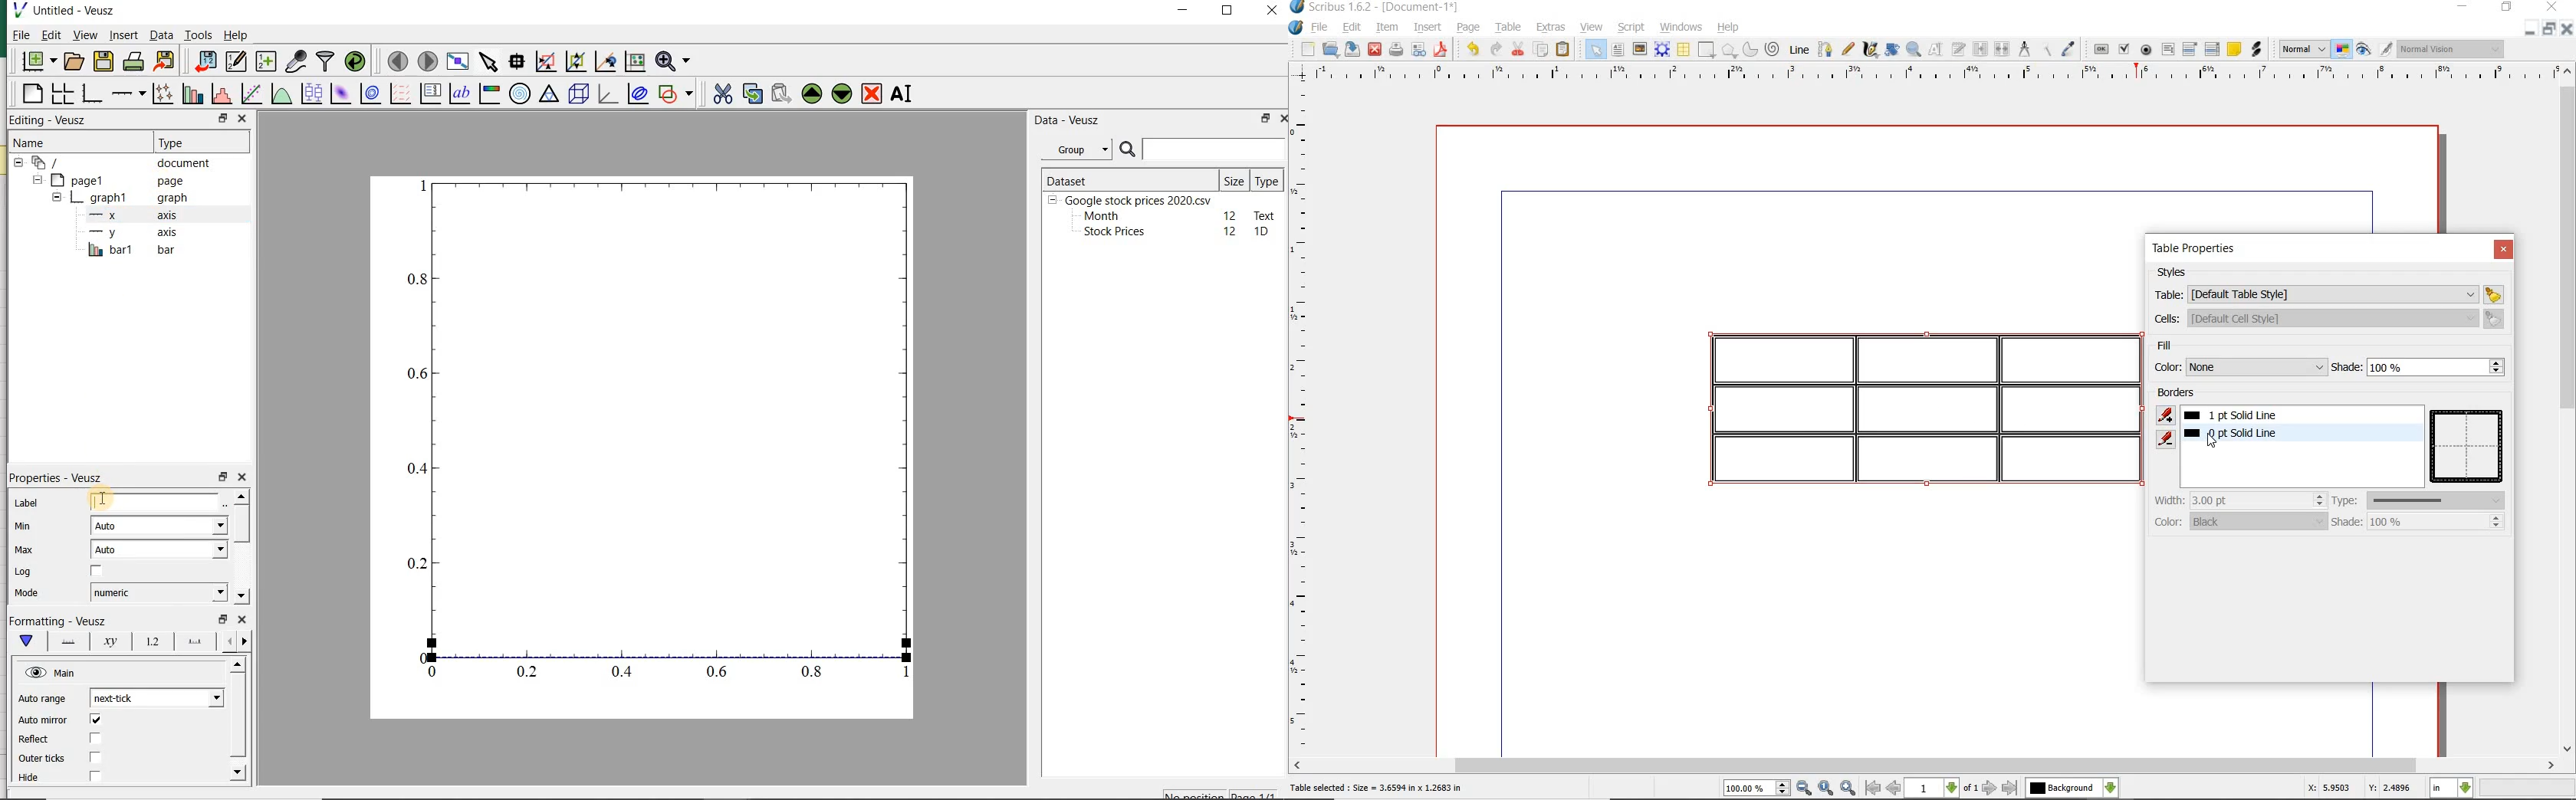 The width and height of the screenshot is (2576, 812). Describe the element at coordinates (2167, 440) in the screenshot. I see `remove border` at that location.